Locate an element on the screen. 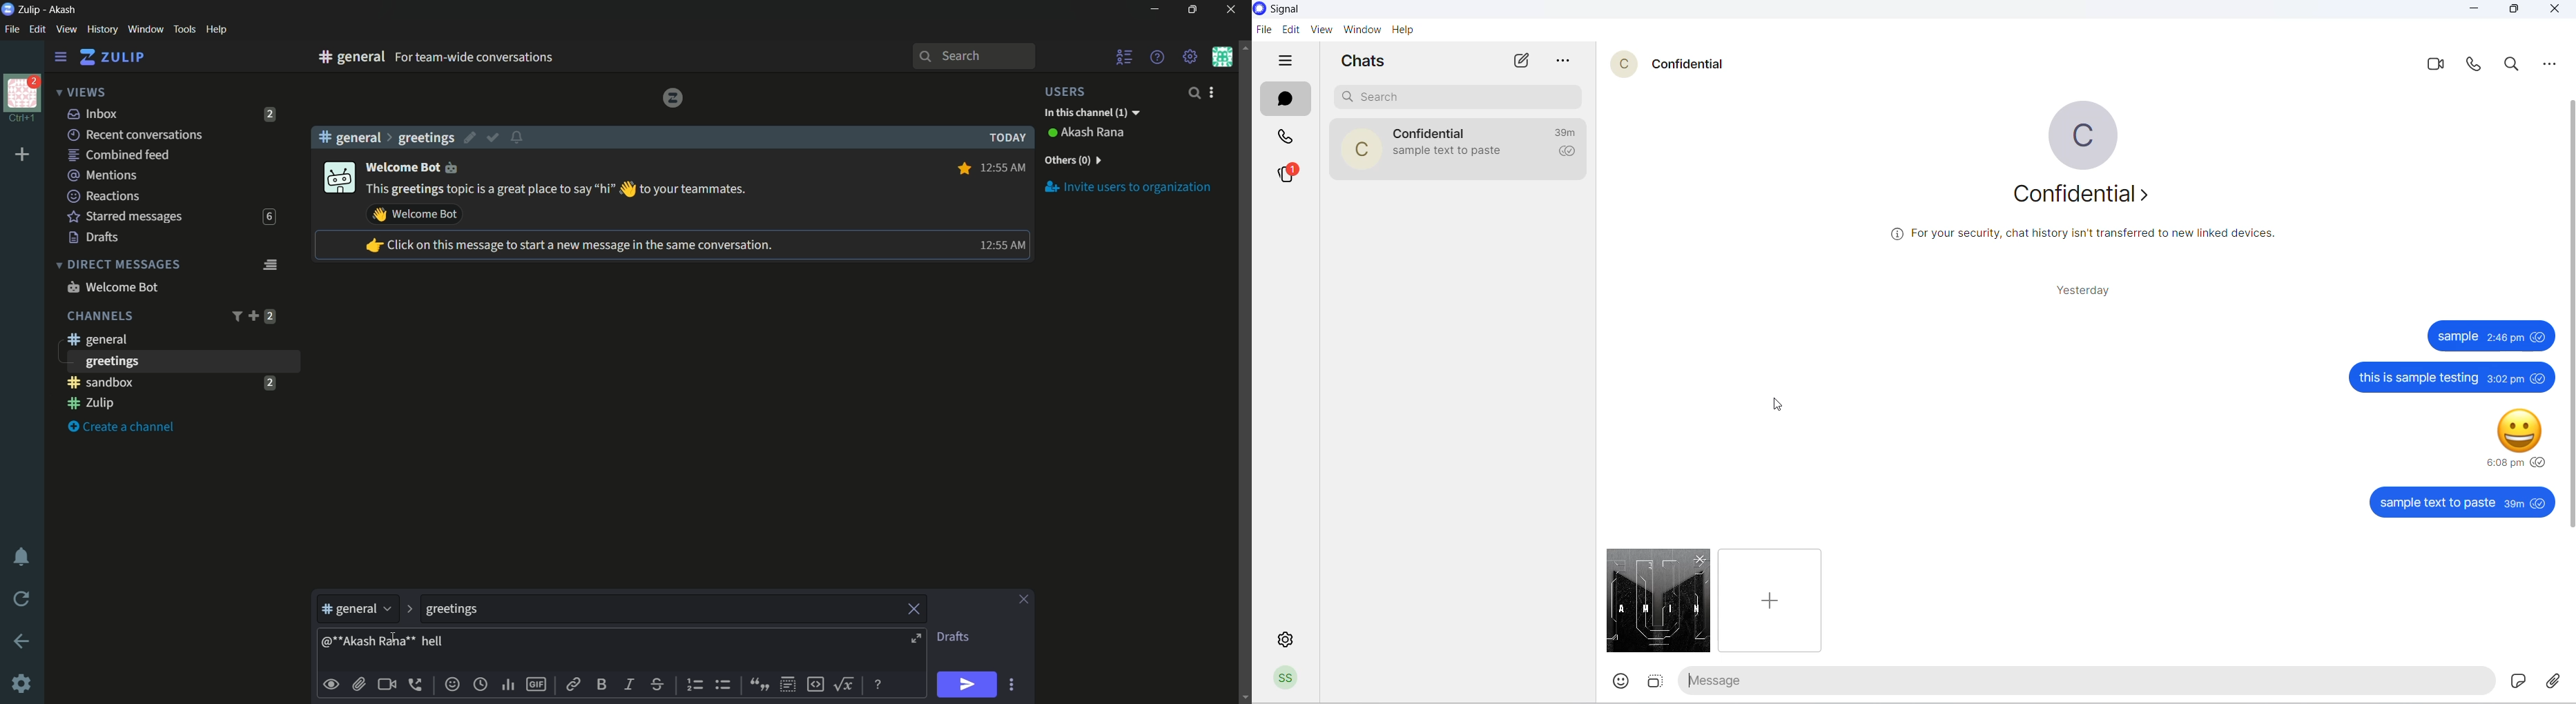  personal menu is located at coordinates (1222, 57).